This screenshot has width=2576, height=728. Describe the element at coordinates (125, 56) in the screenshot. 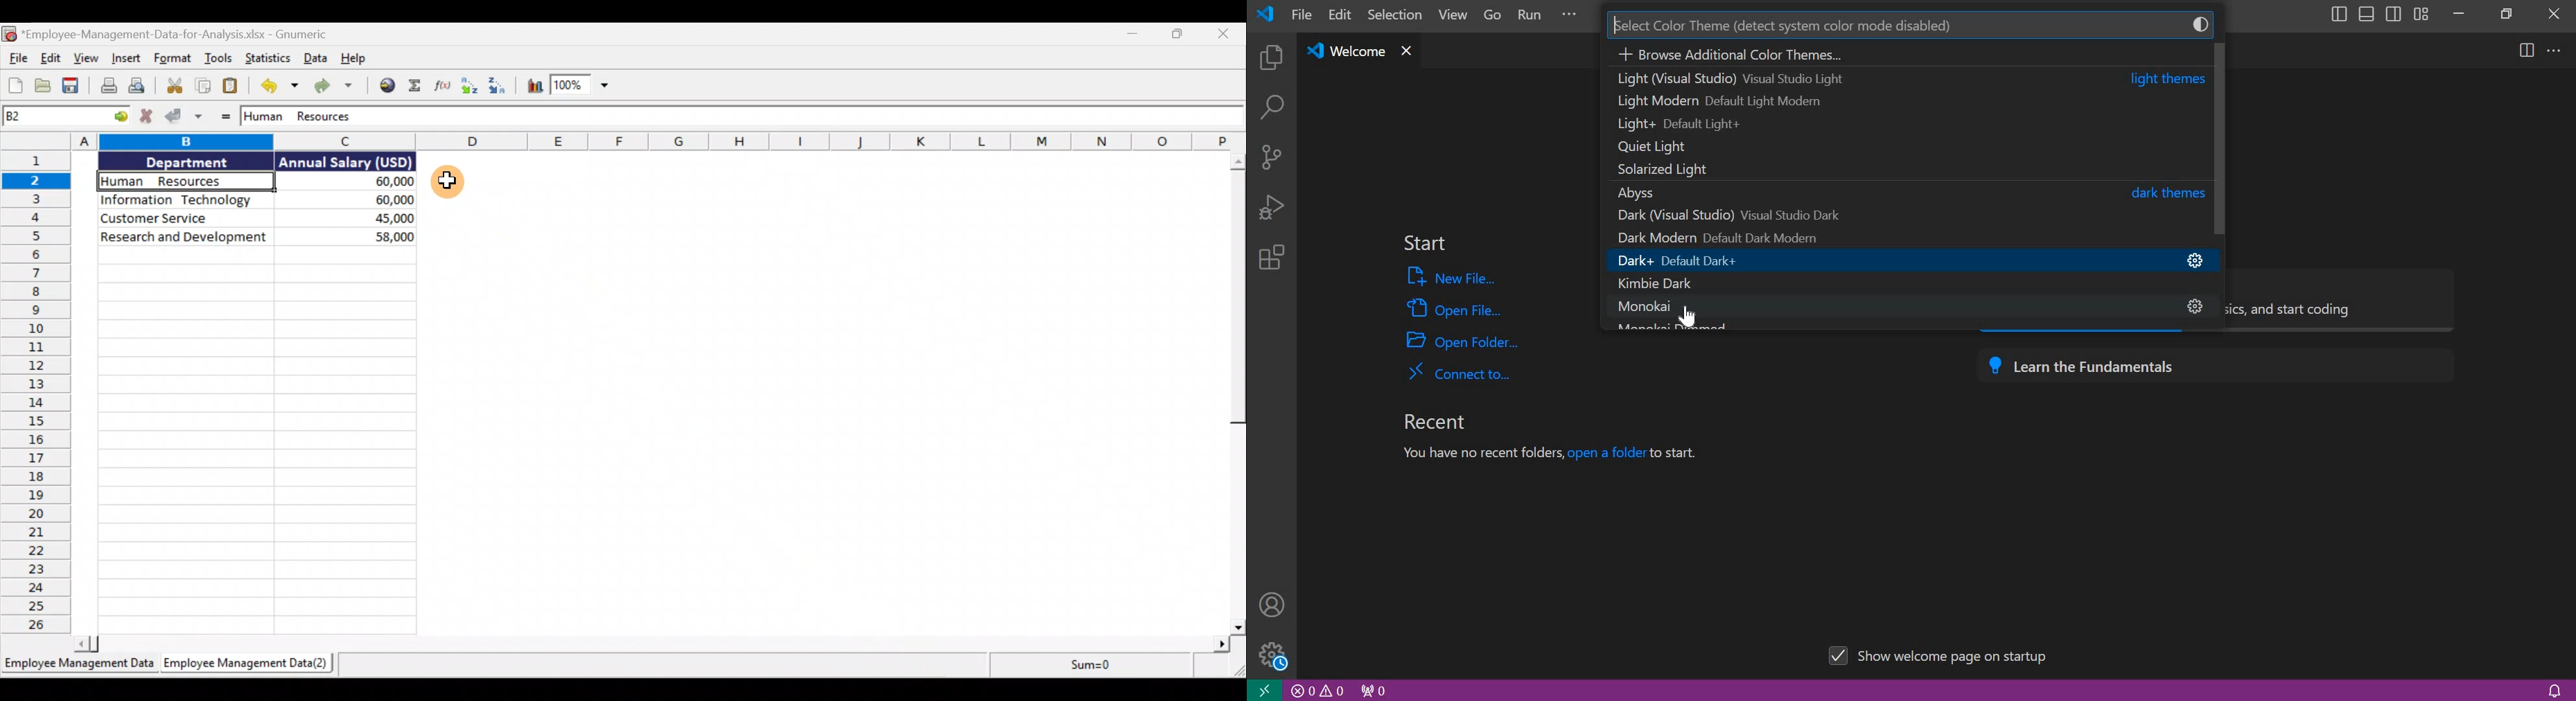

I see `Insert` at that location.